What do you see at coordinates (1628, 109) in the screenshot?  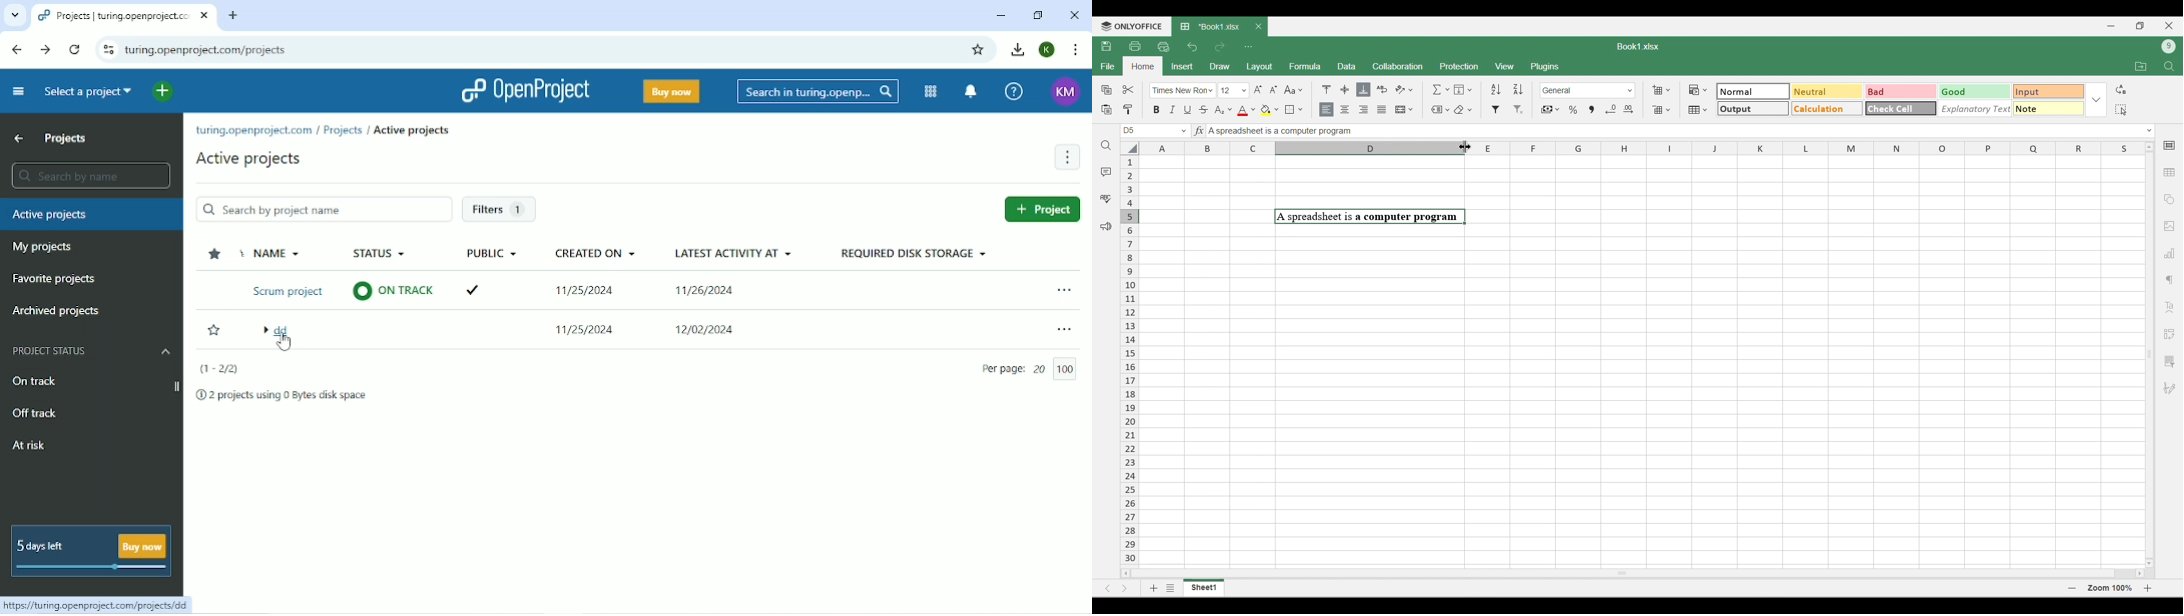 I see `Increase decimal` at bounding box center [1628, 109].